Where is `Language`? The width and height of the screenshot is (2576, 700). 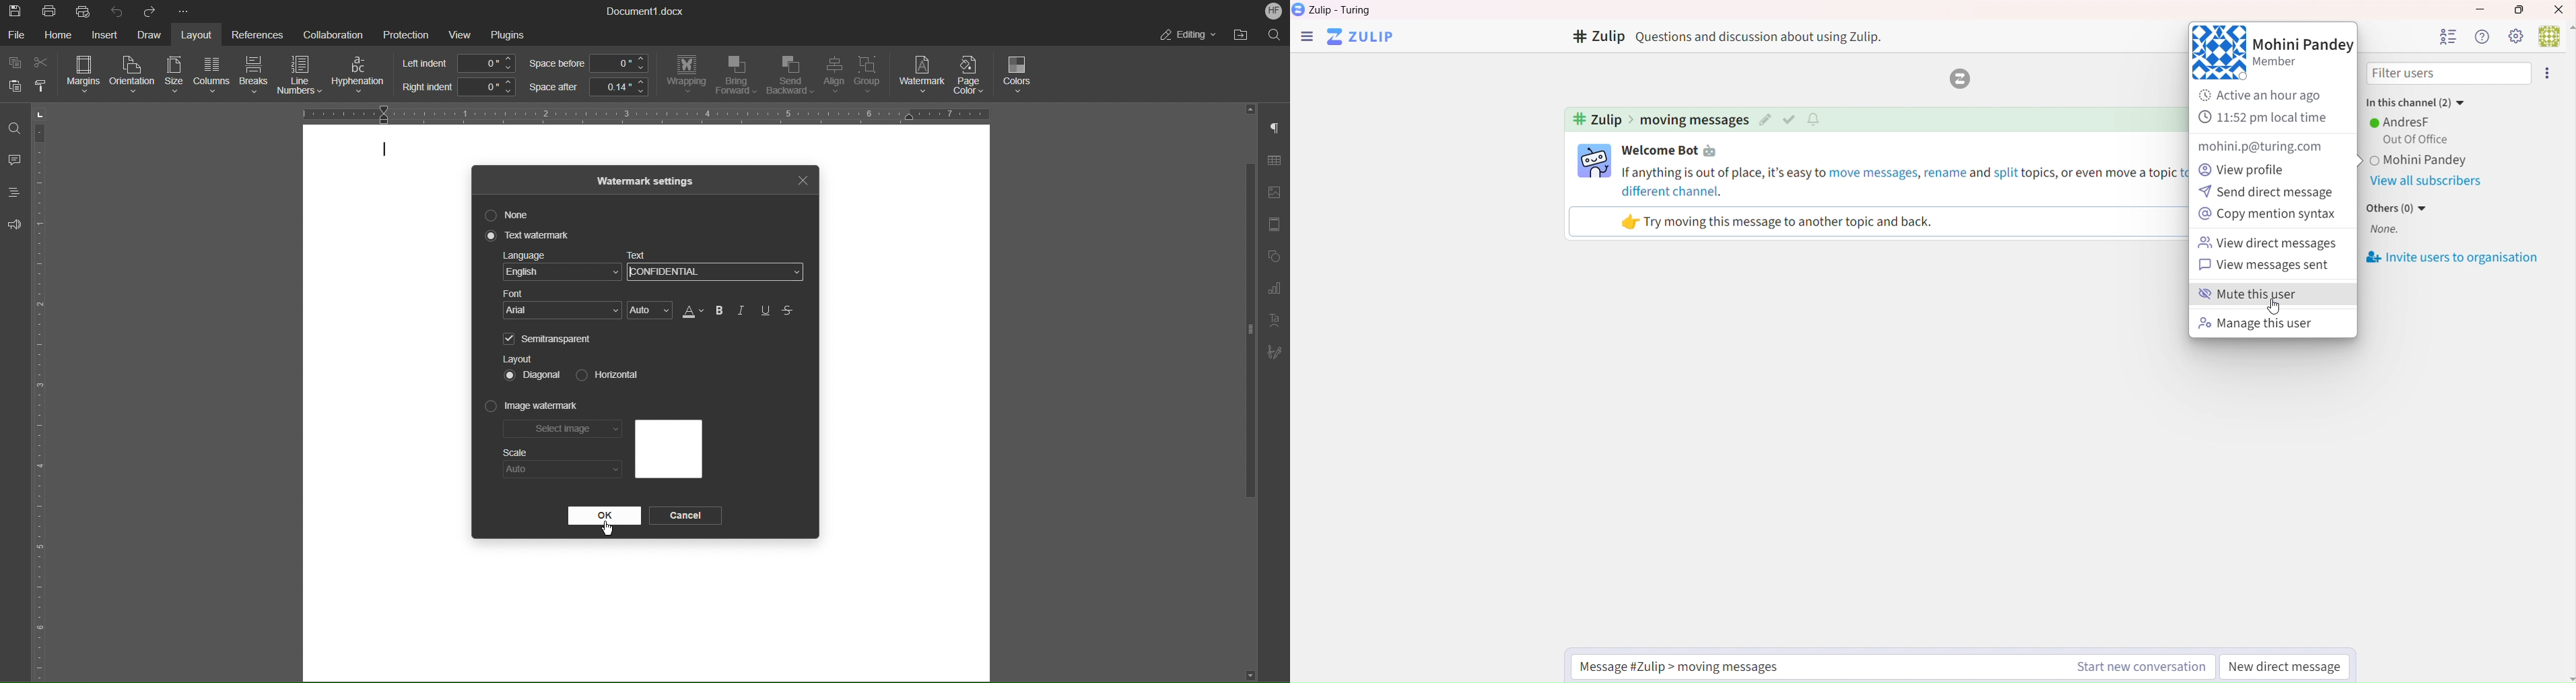
Language is located at coordinates (562, 268).